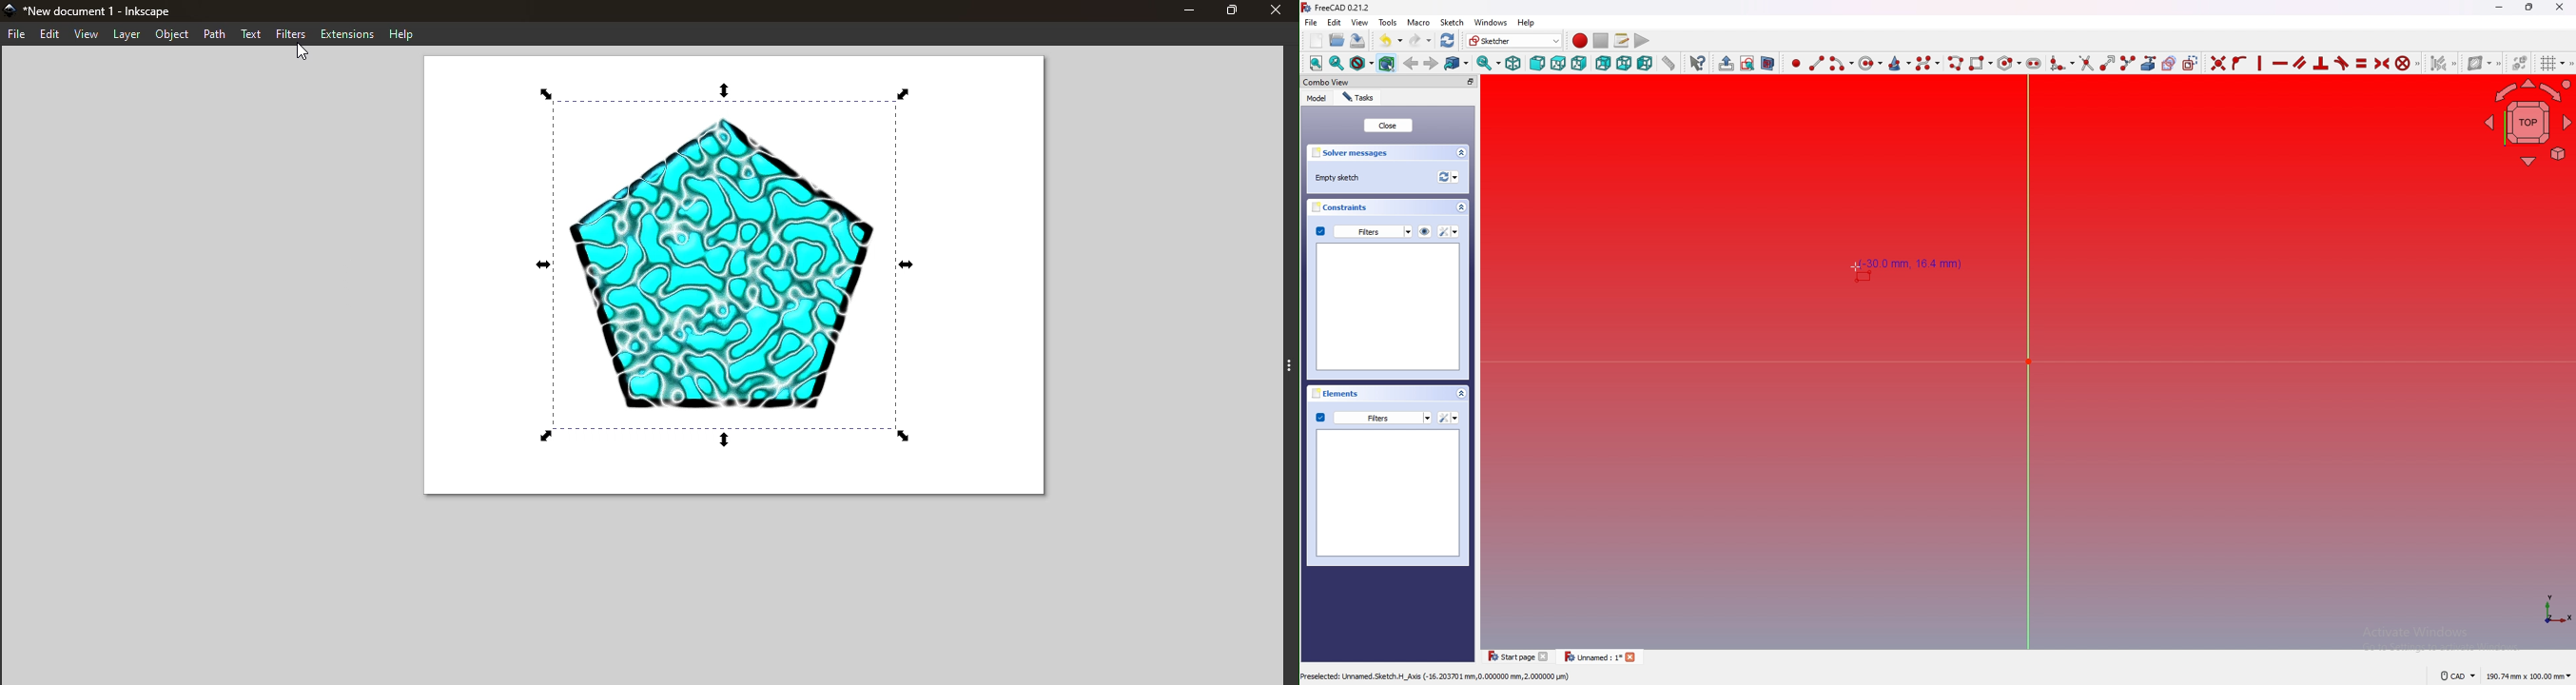  Describe the element at coordinates (2443, 63) in the screenshot. I see `set associated constraints` at that location.